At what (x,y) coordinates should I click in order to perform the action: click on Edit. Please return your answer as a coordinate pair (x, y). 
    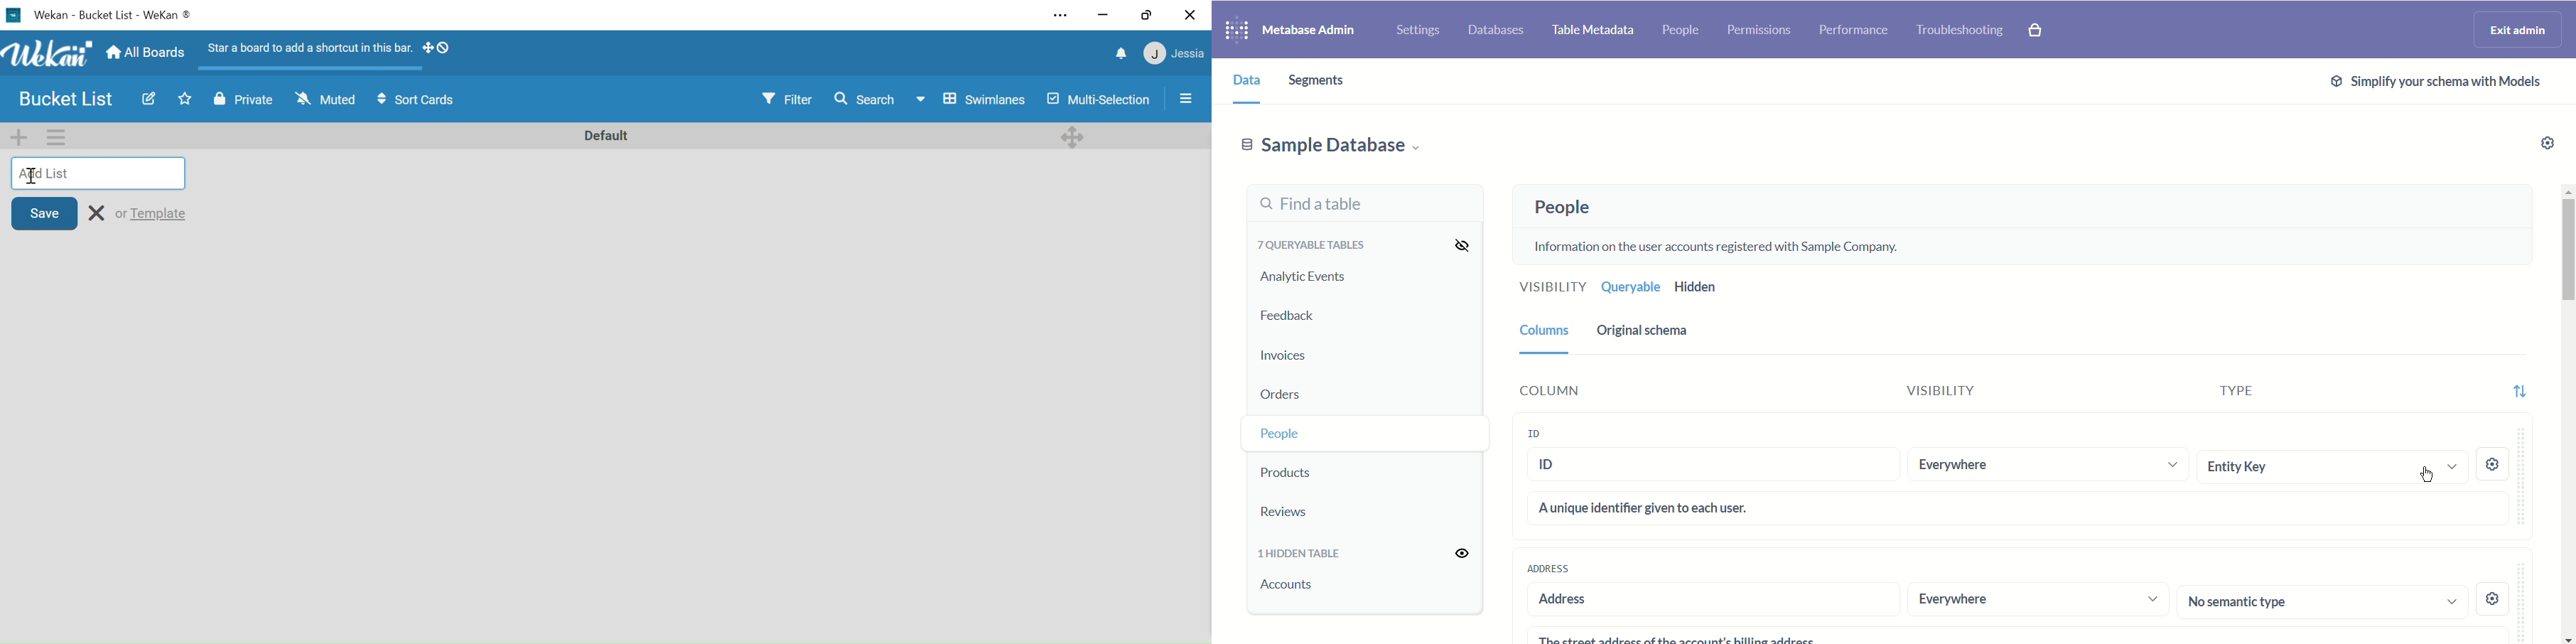
    Looking at the image, I should click on (147, 98).